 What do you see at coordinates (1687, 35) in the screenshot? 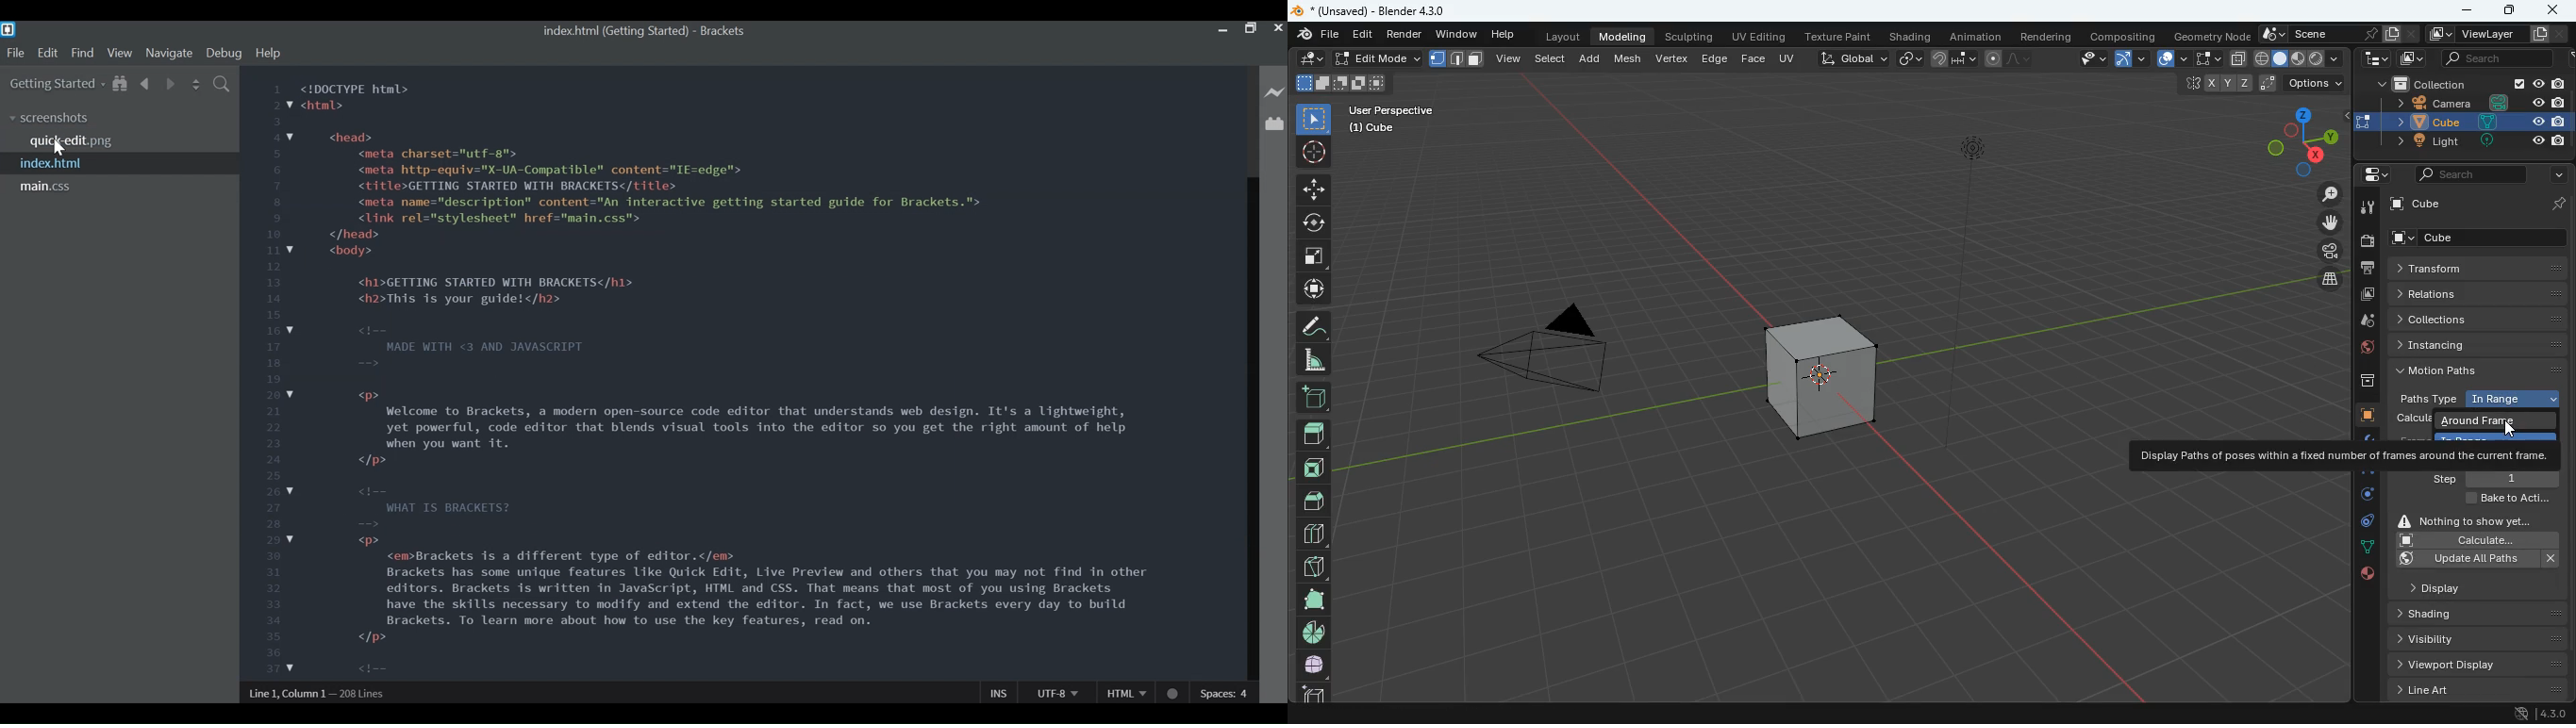
I see `sculpting` at bounding box center [1687, 35].